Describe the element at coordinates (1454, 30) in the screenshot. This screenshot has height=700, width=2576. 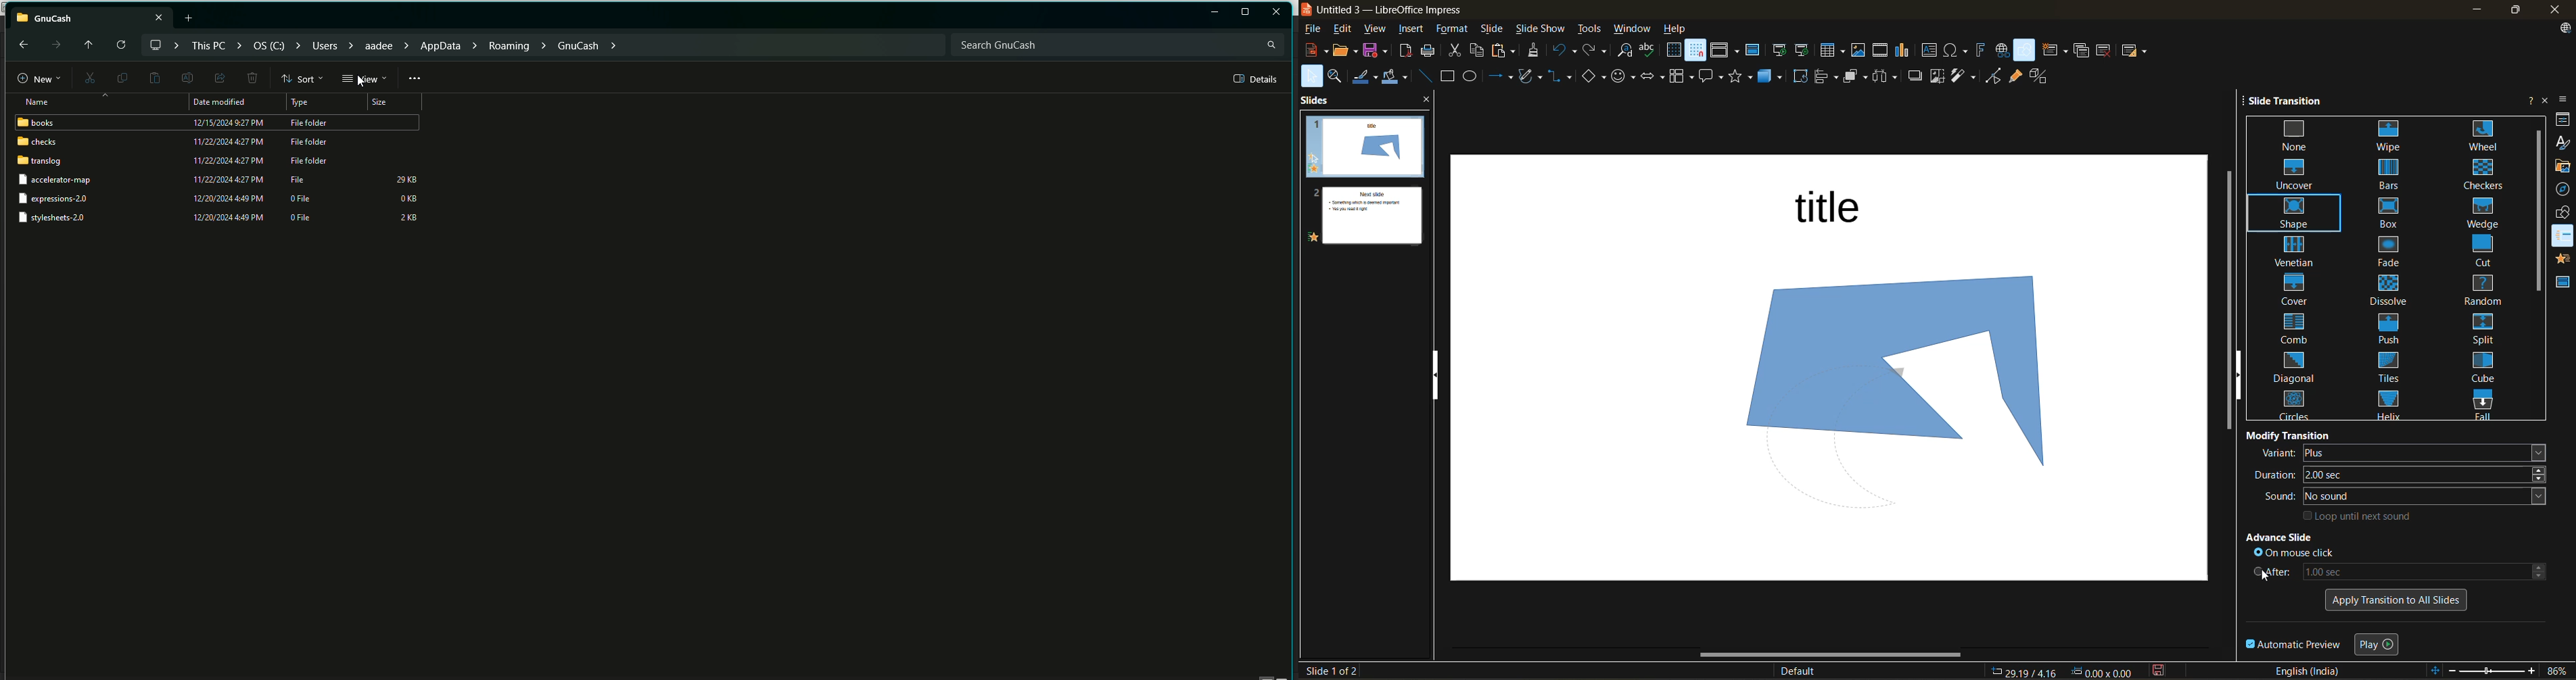
I see `format` at that location.